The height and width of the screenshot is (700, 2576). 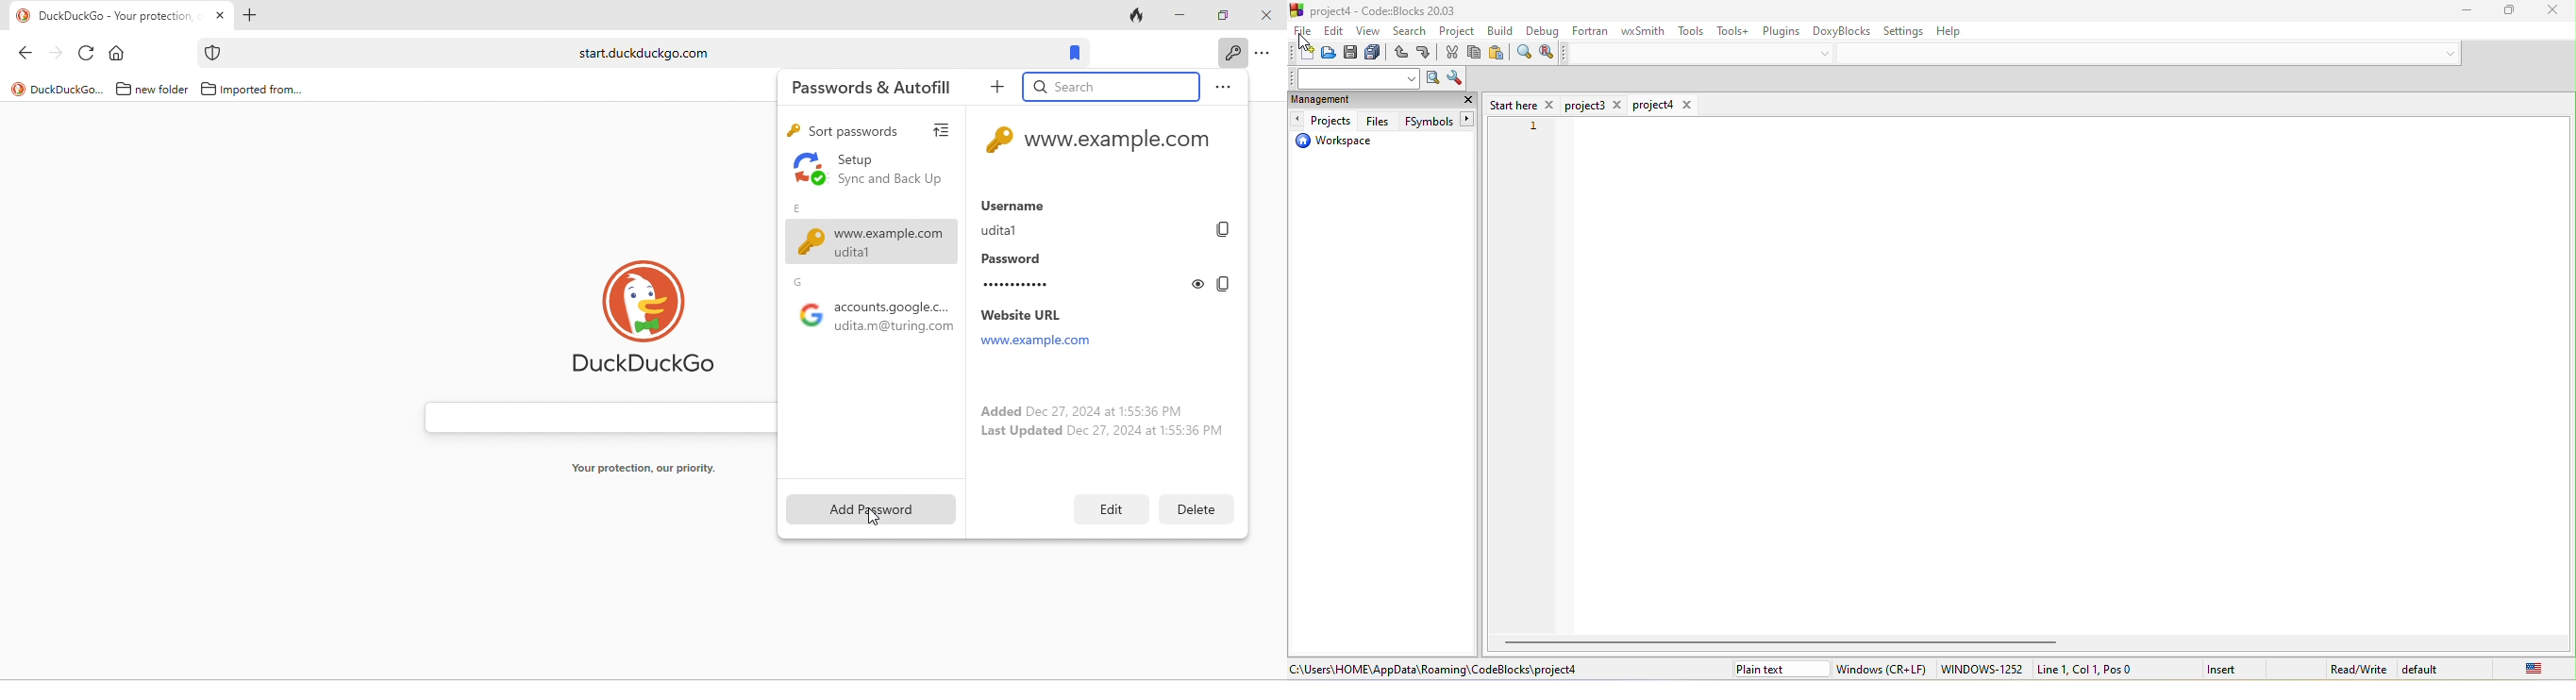 What do you see at coordinates (1502, 30) in the screenshot?
I see `build` at bounding box center [1502, 30].